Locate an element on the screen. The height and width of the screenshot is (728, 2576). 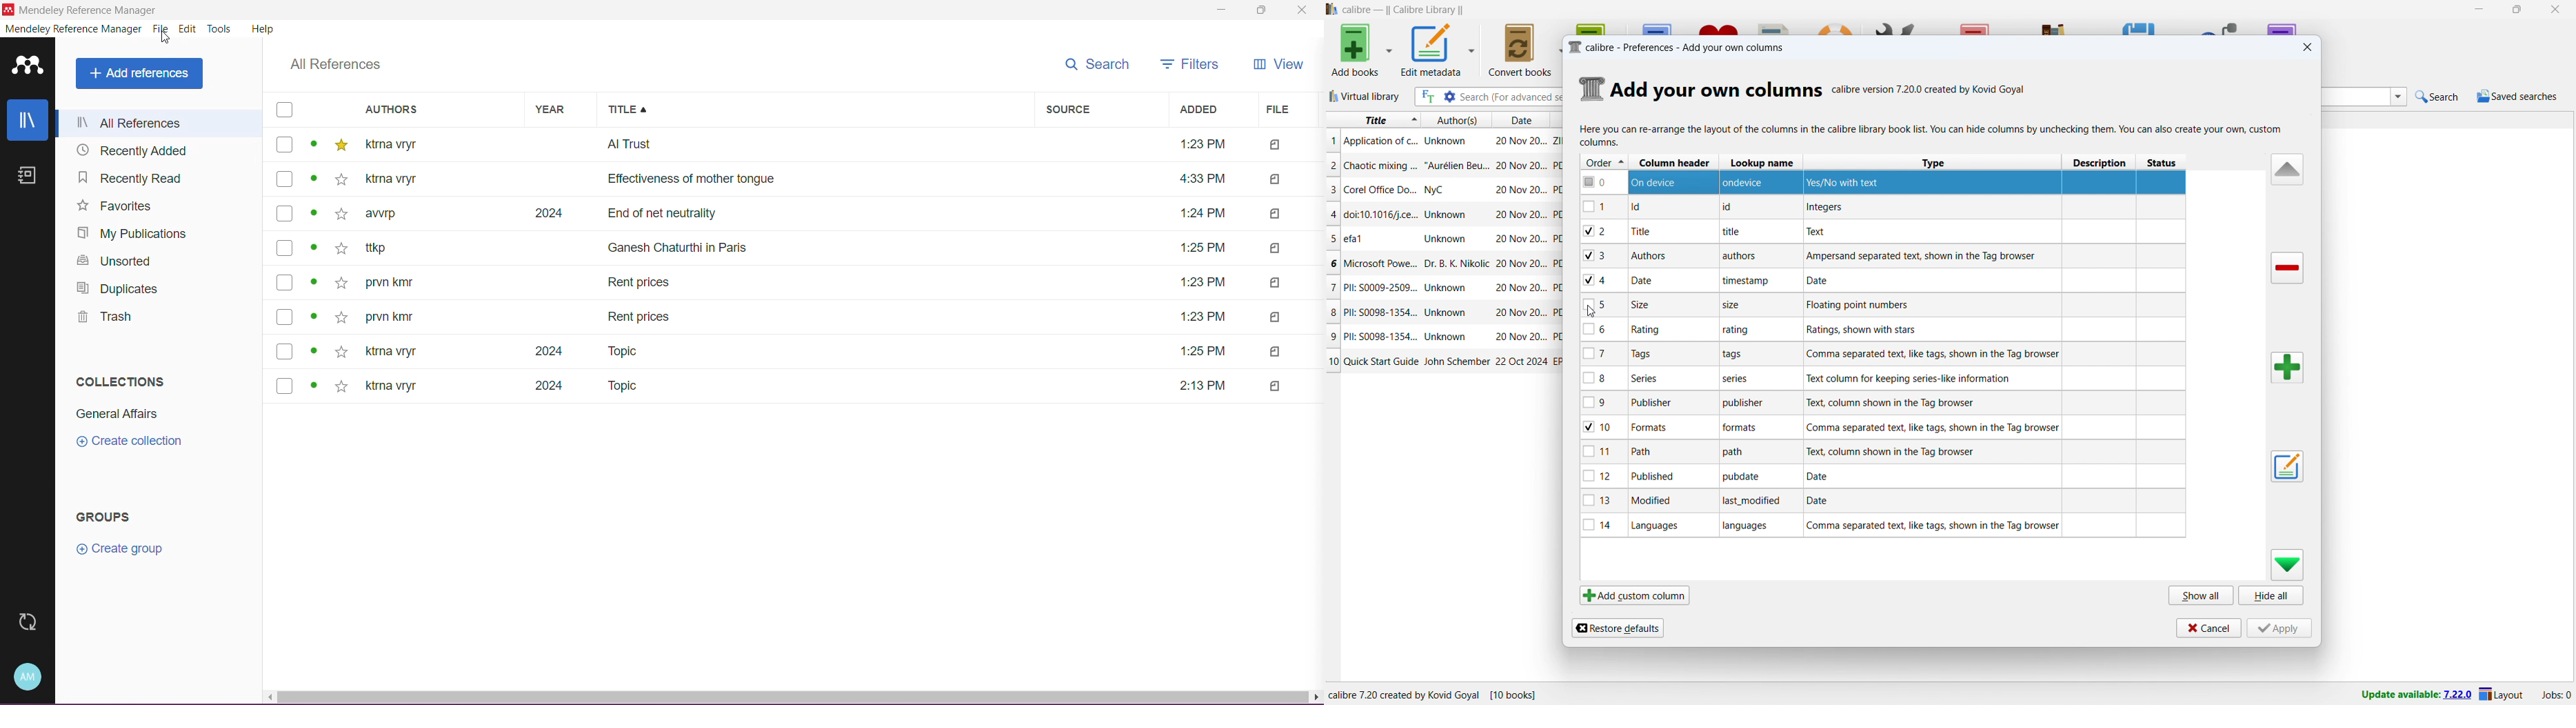
Trash is located at coordinates (105, 319).